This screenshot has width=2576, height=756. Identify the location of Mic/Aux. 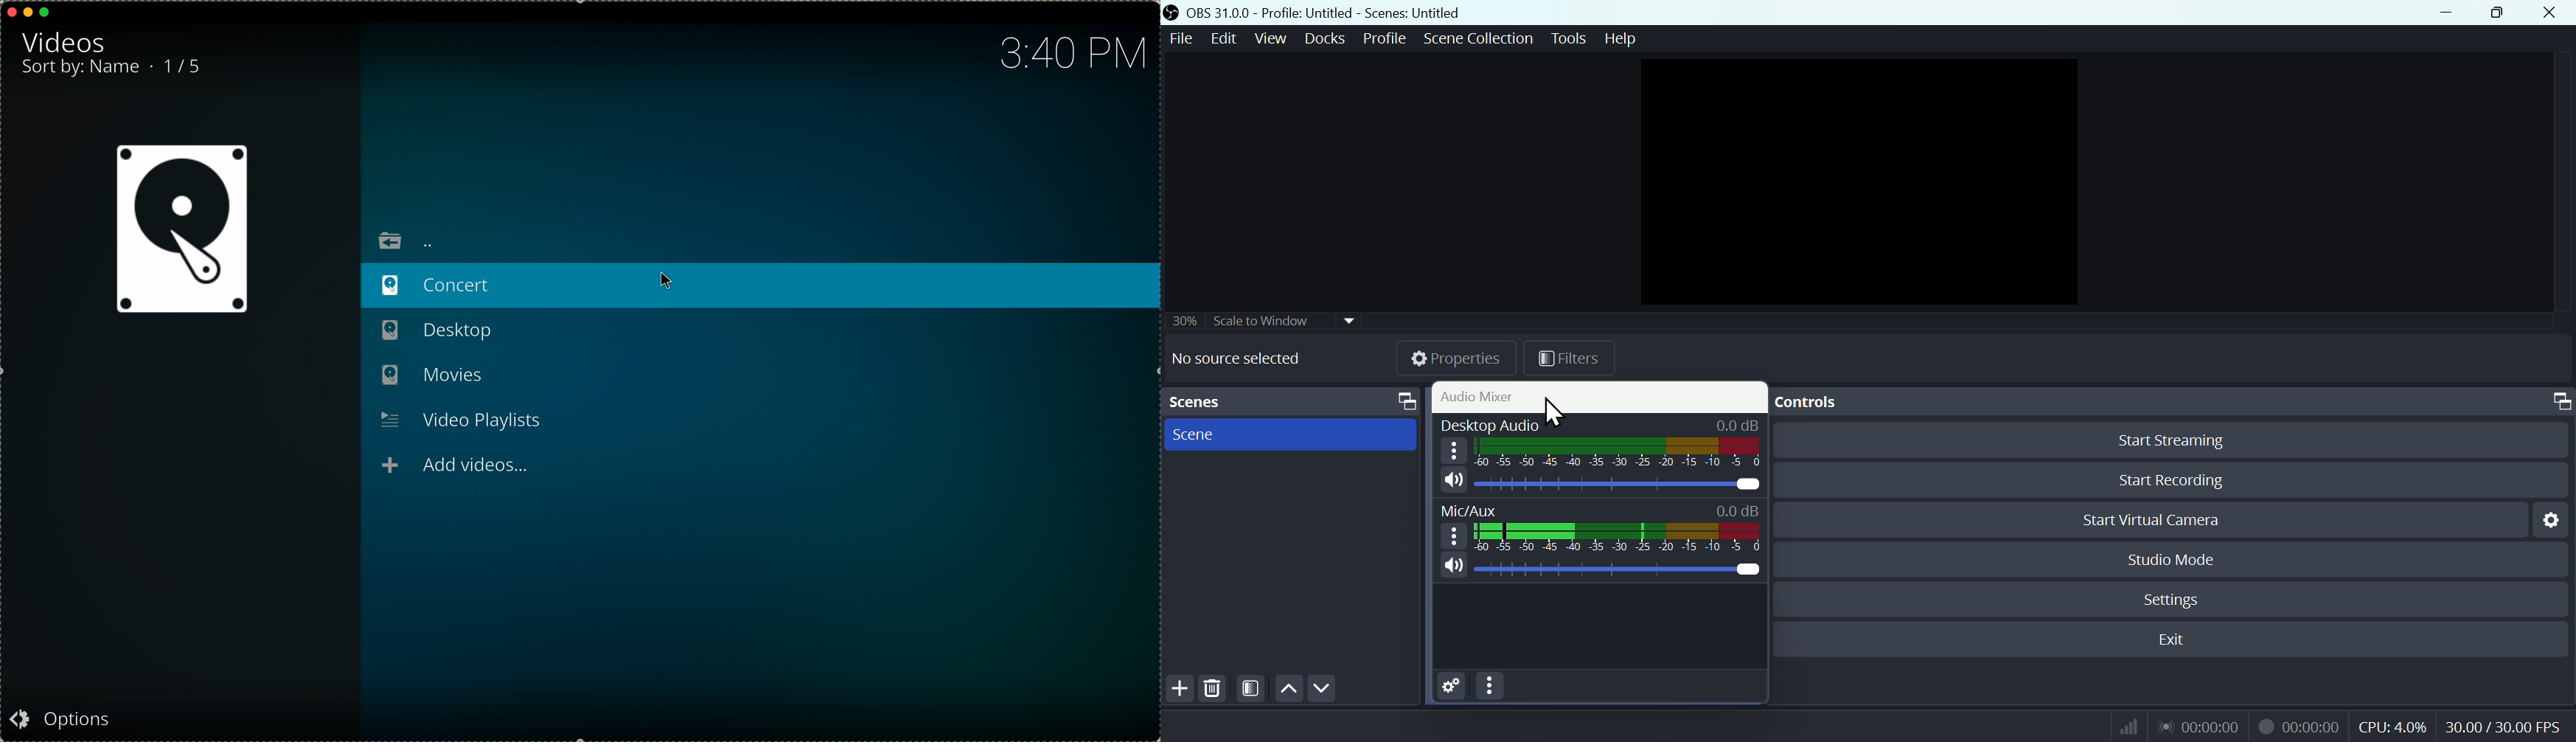
(1615, 569).